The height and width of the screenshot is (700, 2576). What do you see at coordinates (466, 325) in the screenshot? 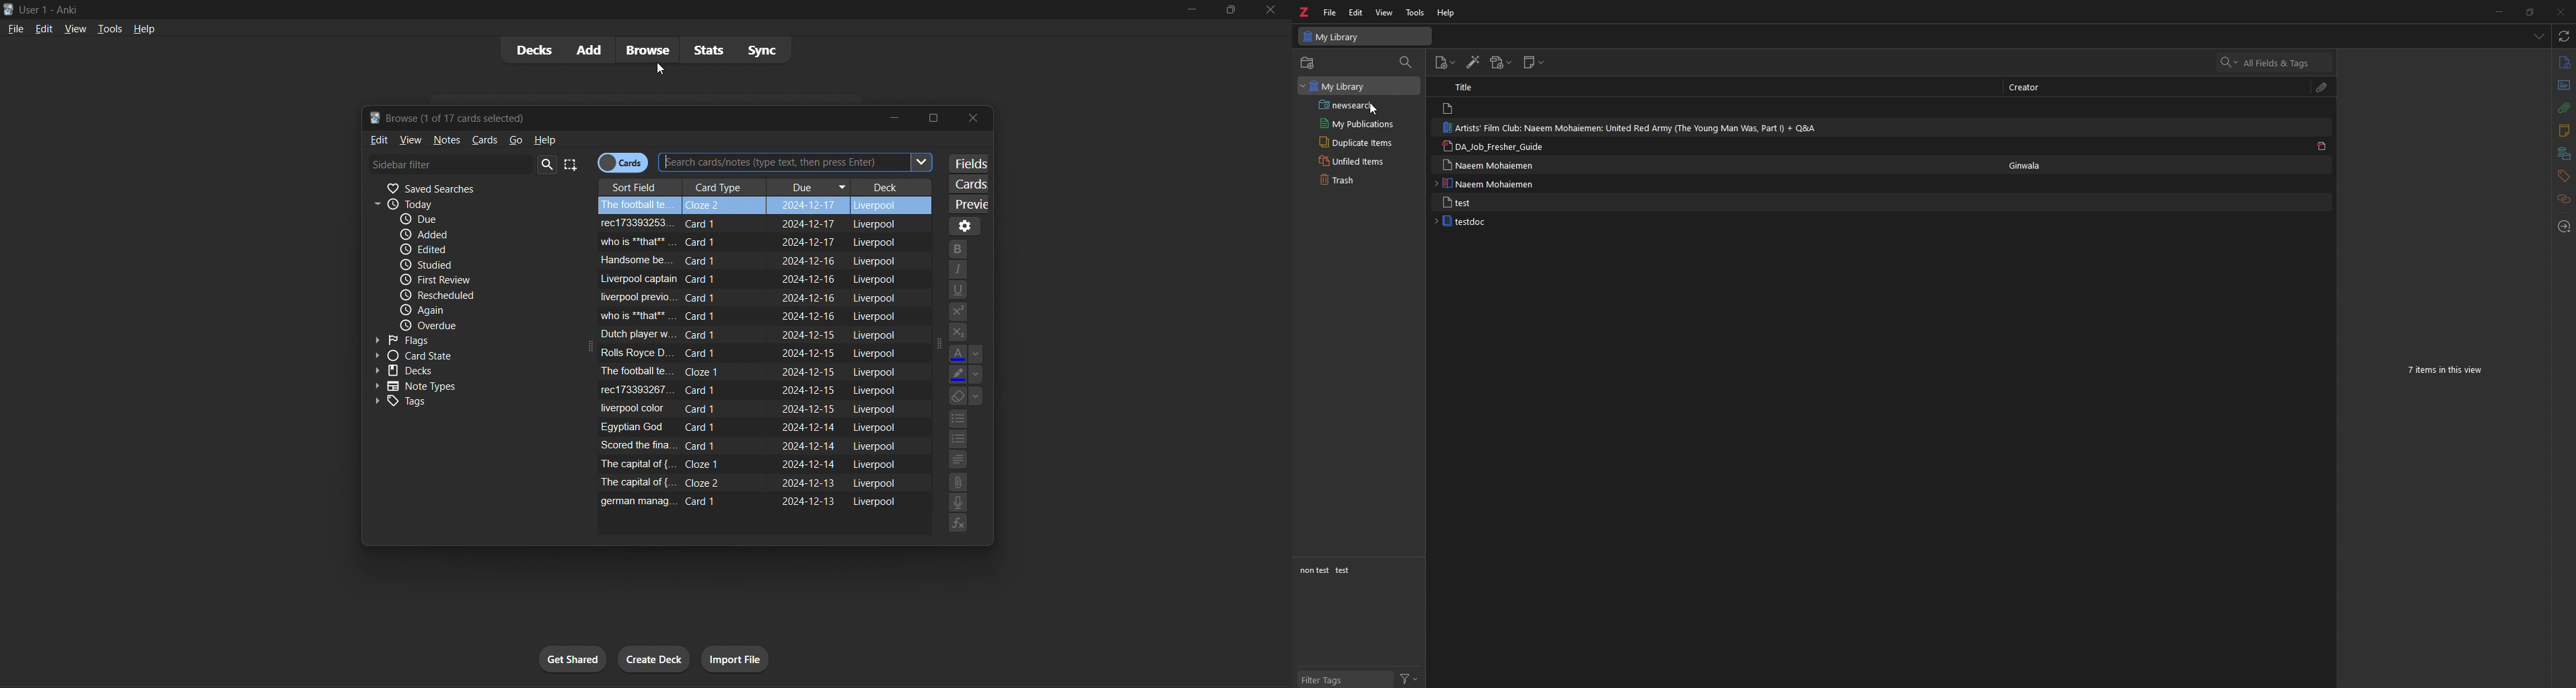
I see `due` at bounding box center [466, 325].